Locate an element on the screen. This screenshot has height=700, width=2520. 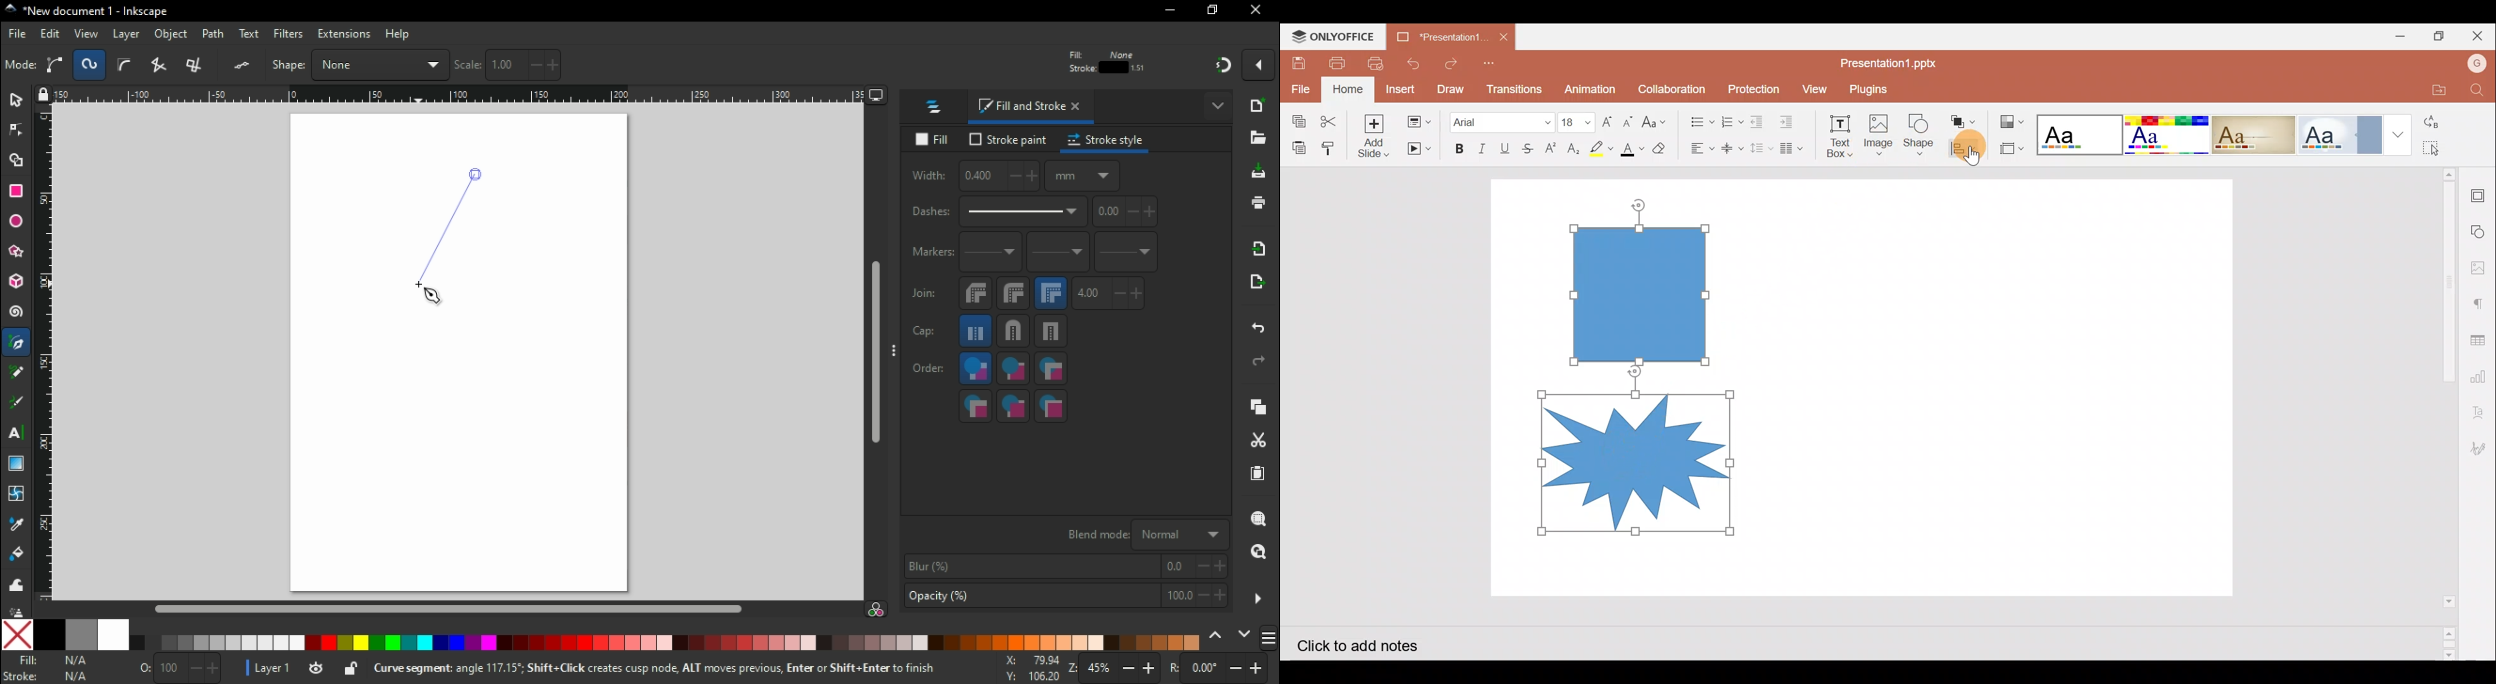
Blank is located at coordinates (2078, 131).